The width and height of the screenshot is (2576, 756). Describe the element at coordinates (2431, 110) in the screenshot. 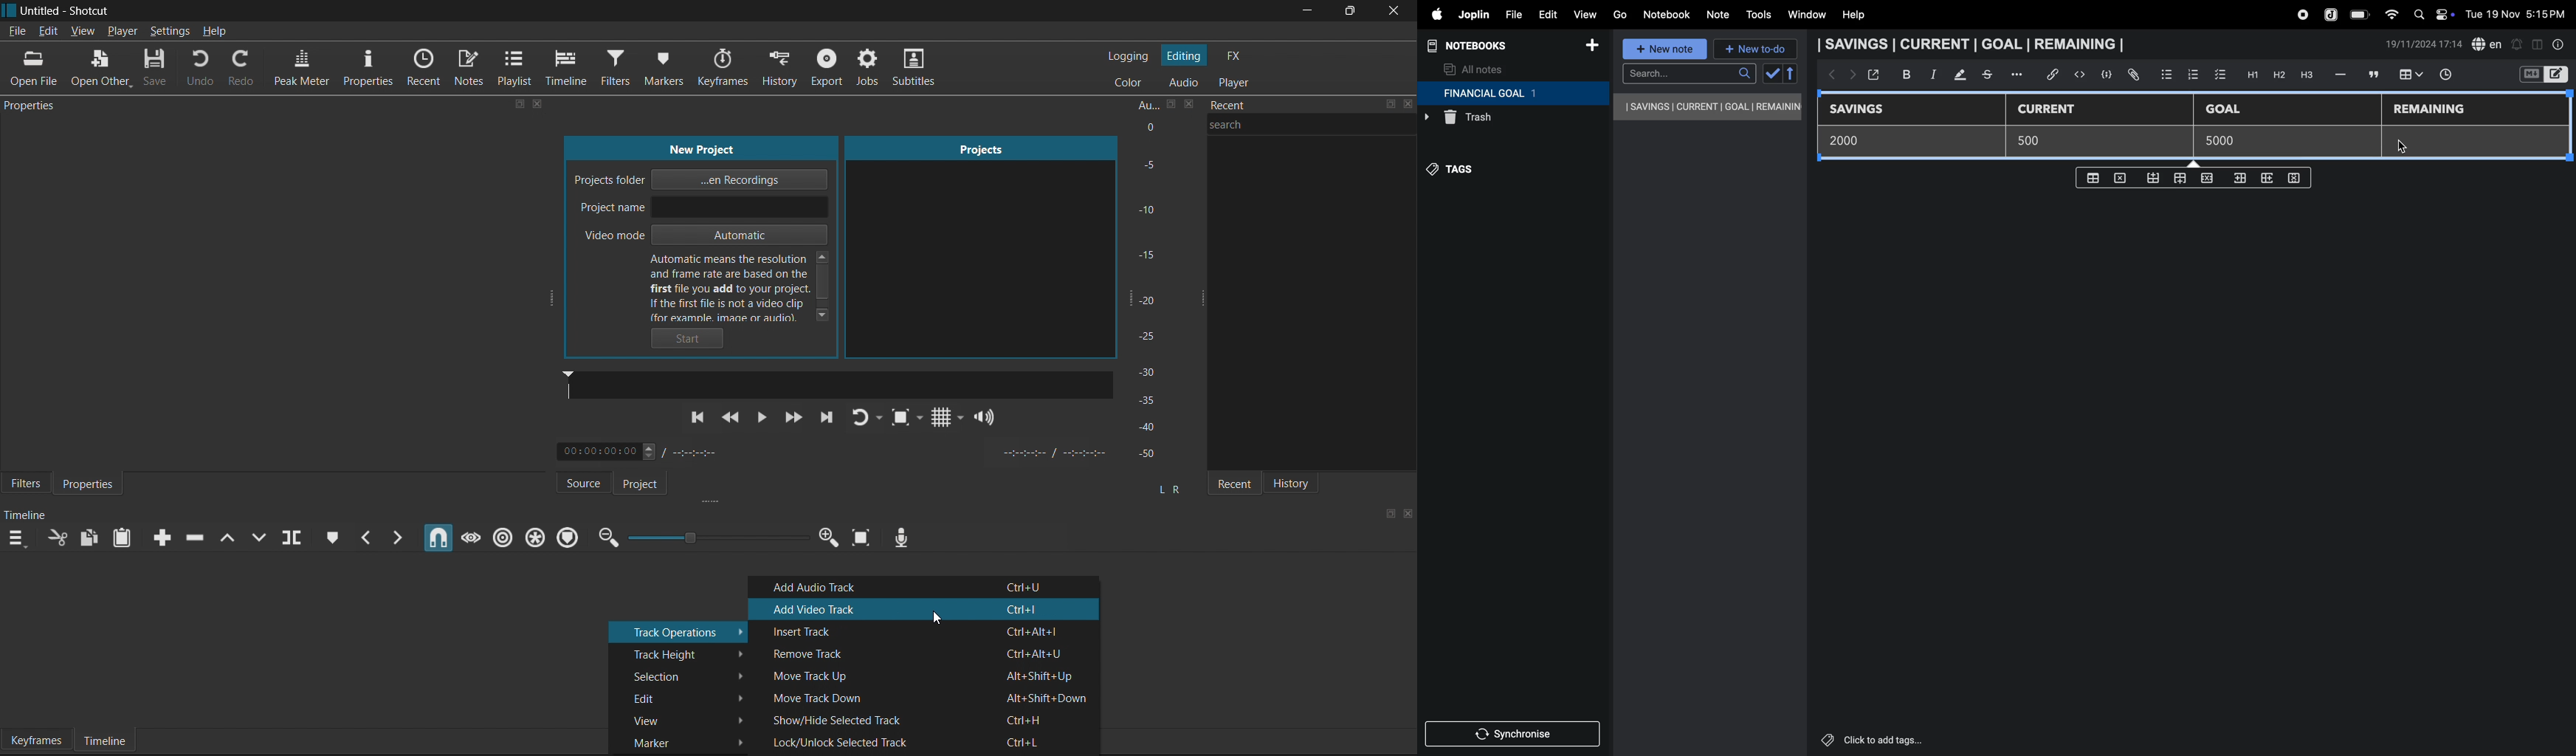

I see `remaining` at that location.